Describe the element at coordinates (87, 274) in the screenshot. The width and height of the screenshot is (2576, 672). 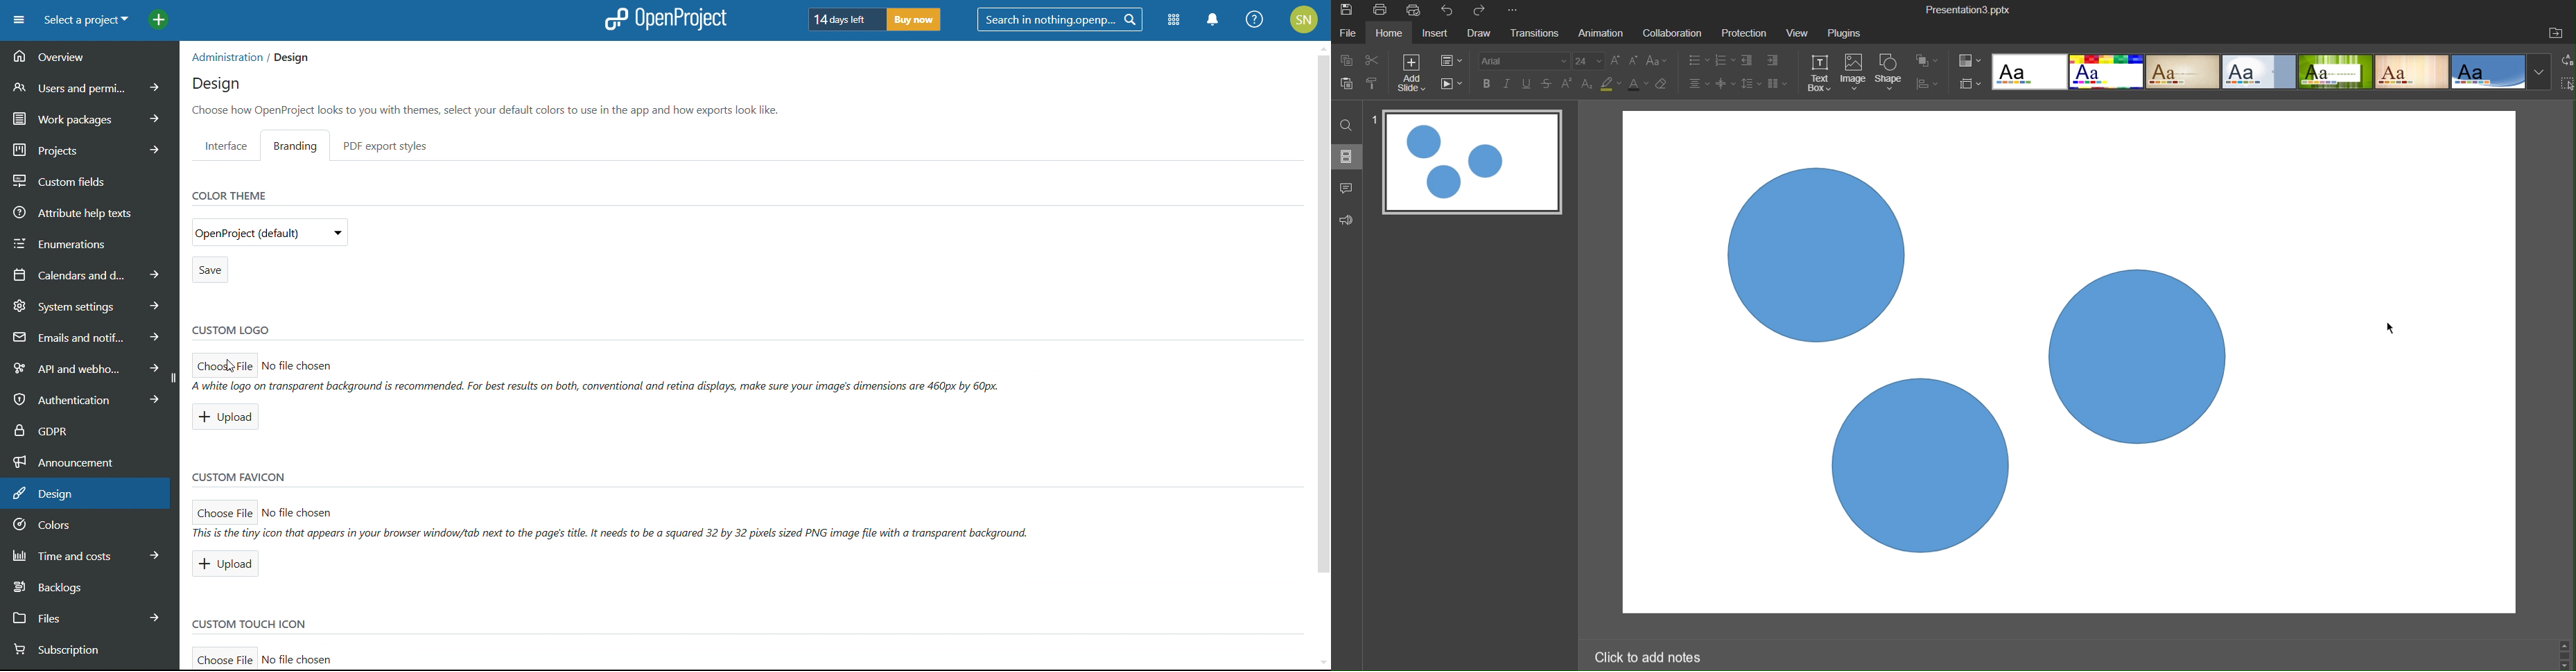
I see `calendars and dates` at that location.